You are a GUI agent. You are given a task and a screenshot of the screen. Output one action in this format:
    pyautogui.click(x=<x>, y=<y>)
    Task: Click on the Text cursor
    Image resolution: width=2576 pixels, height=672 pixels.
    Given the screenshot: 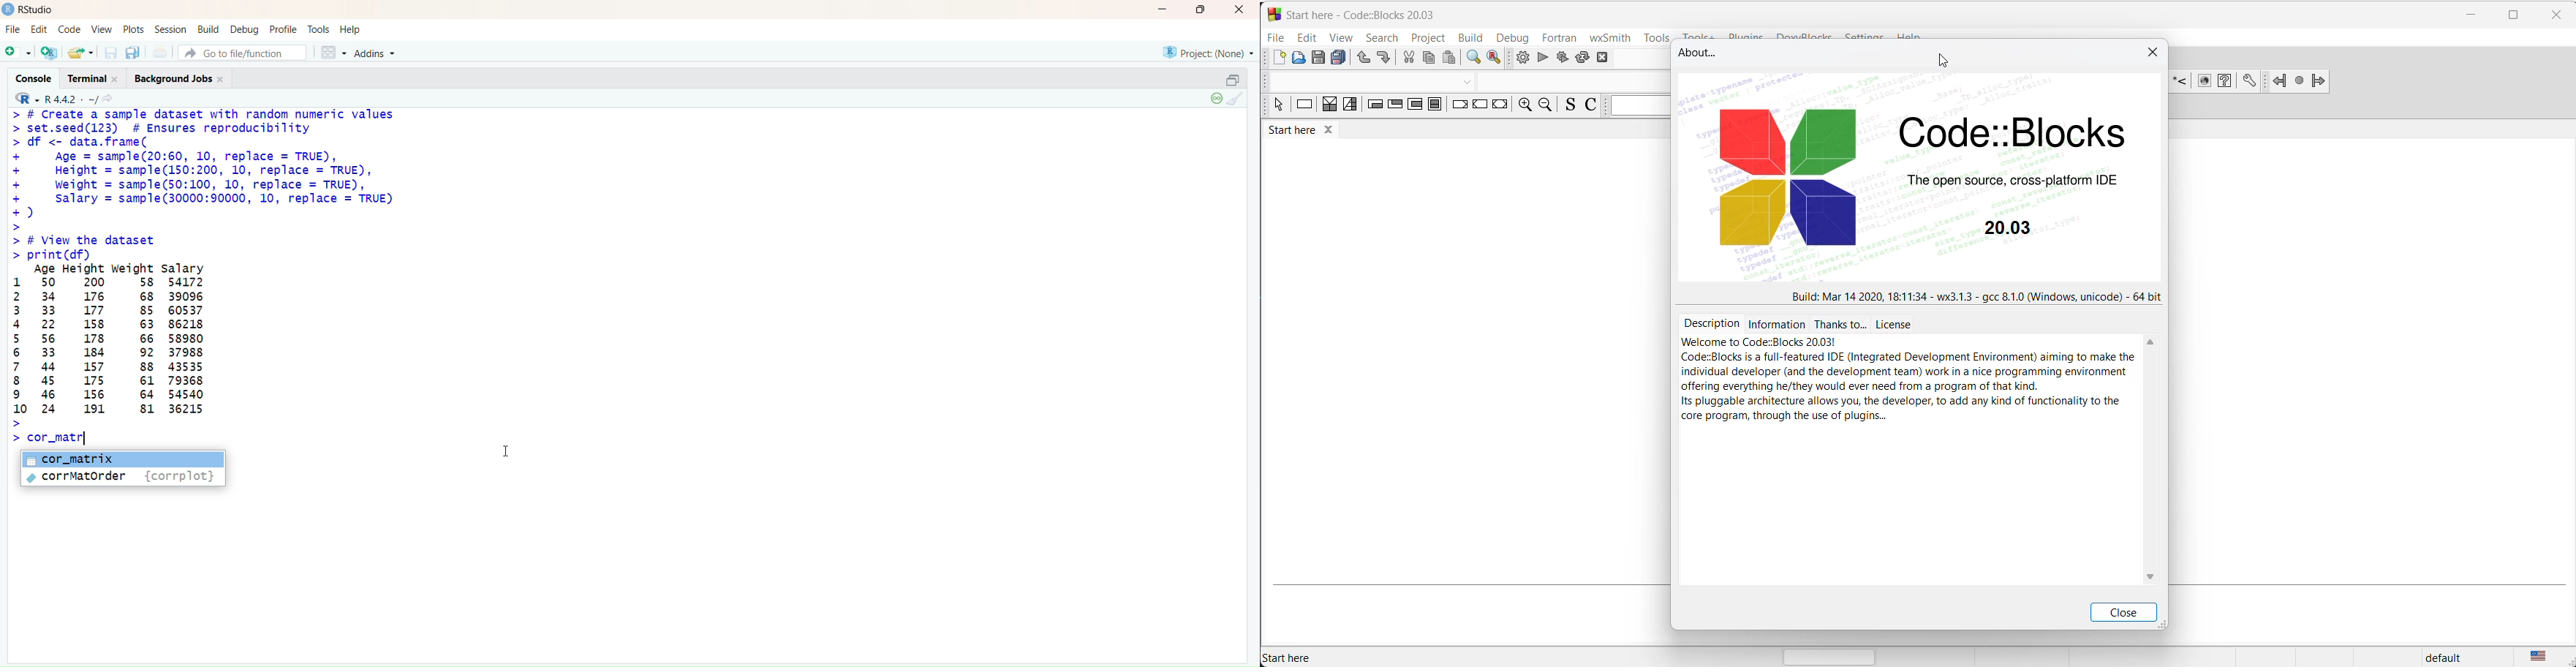 What is the action you would take?
    pyautogui.click(x=507, y=448)
    